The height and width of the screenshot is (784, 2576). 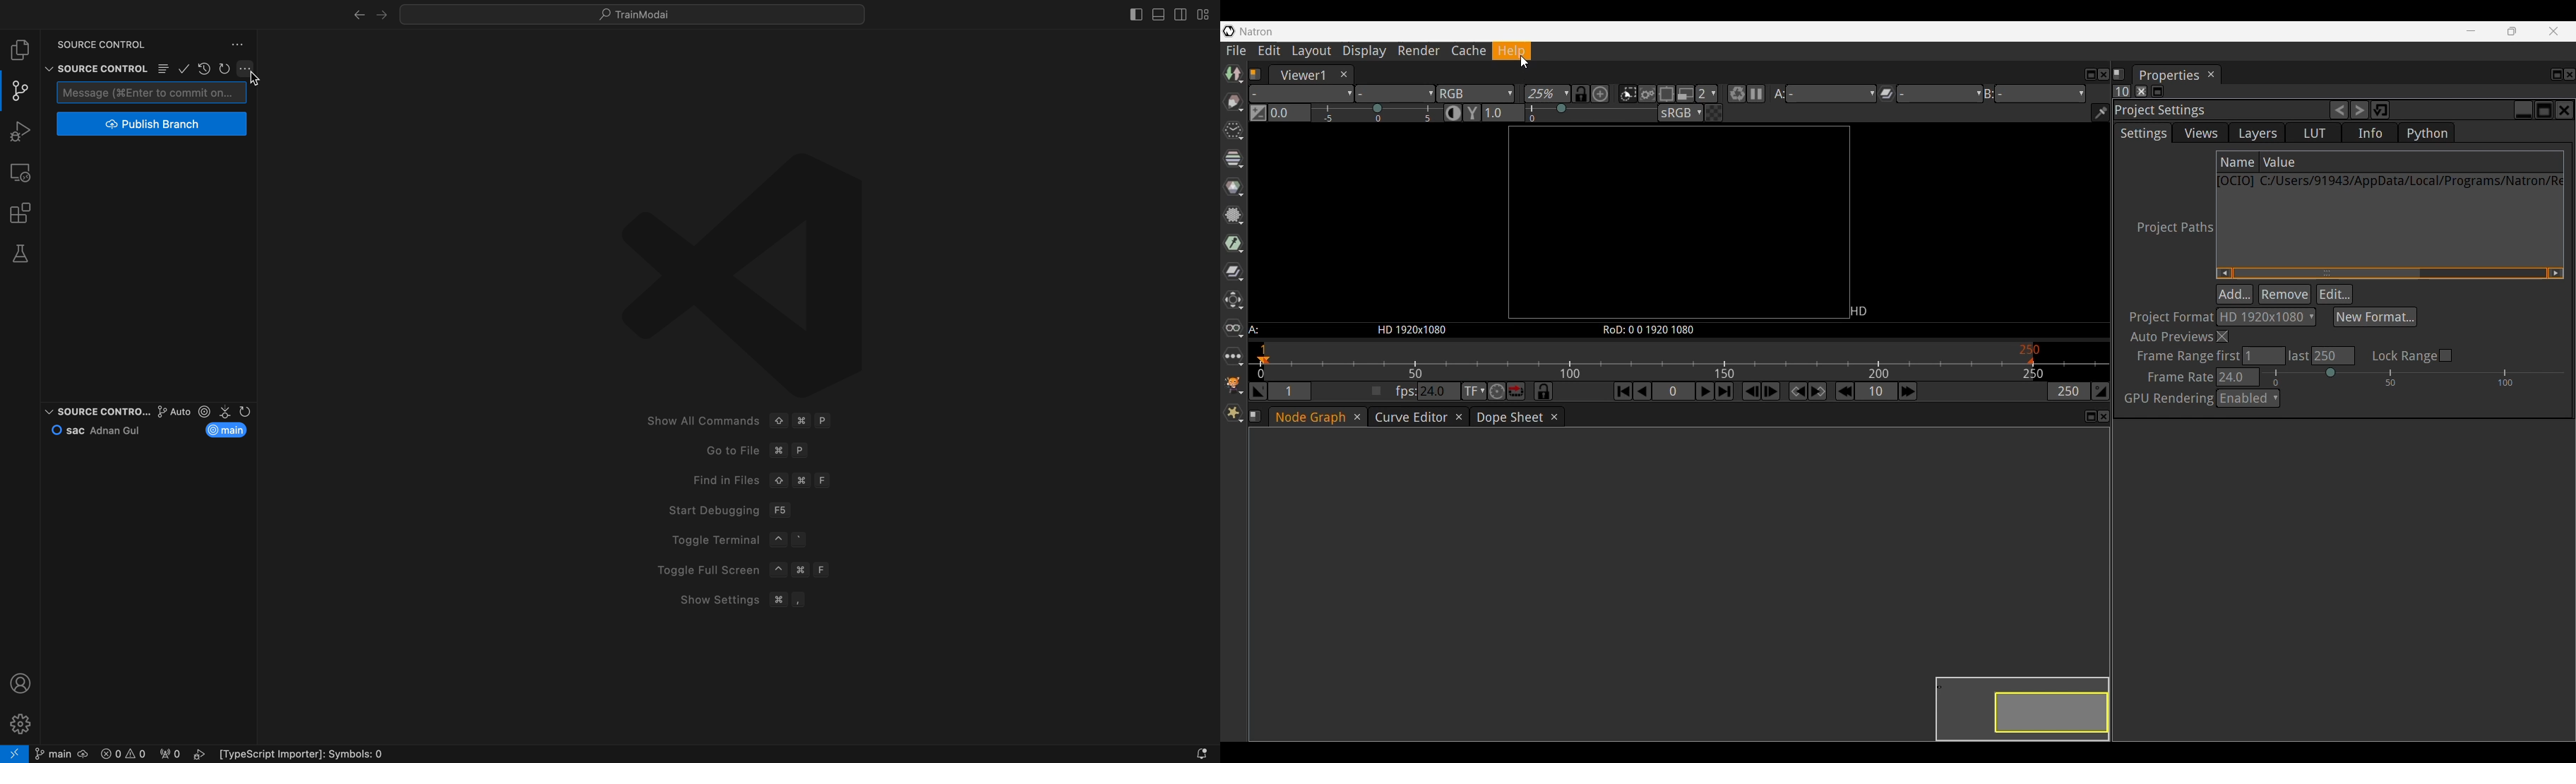 I want to click on , so click(x=163, y=70).